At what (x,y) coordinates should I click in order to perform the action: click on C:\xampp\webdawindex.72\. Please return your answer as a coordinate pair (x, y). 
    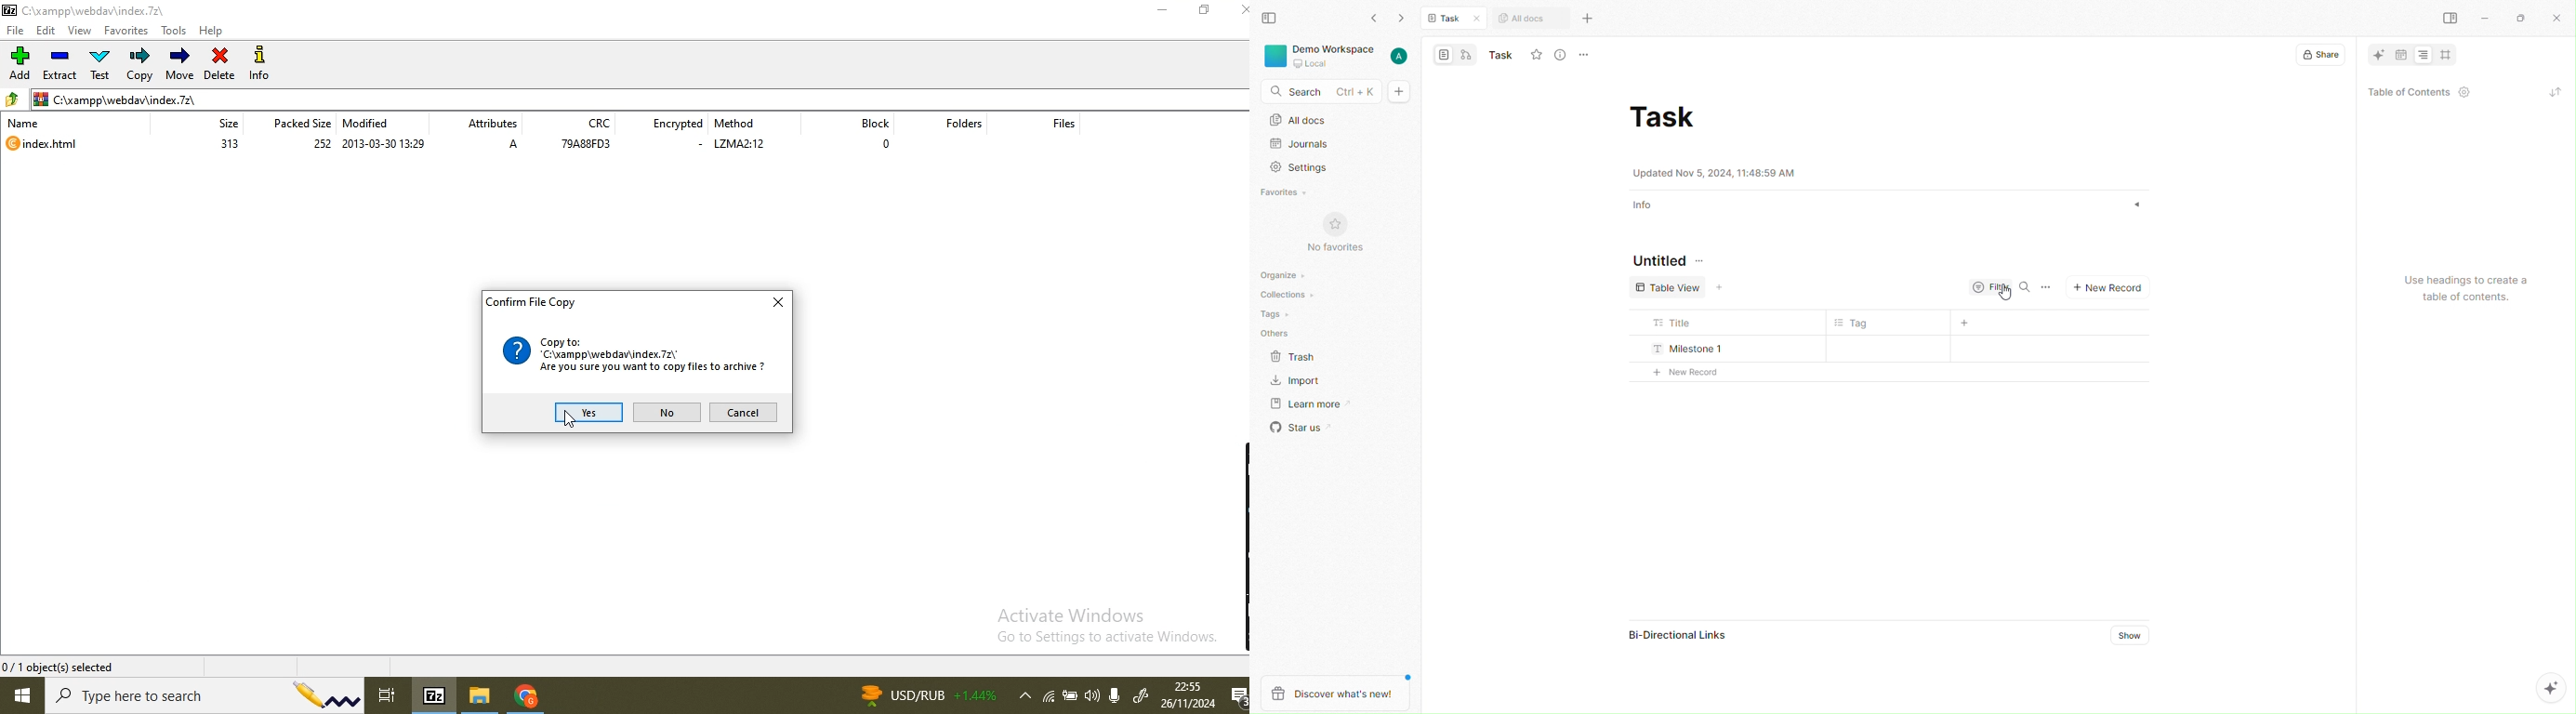
    Looking at the image, I should click on (93, 8).